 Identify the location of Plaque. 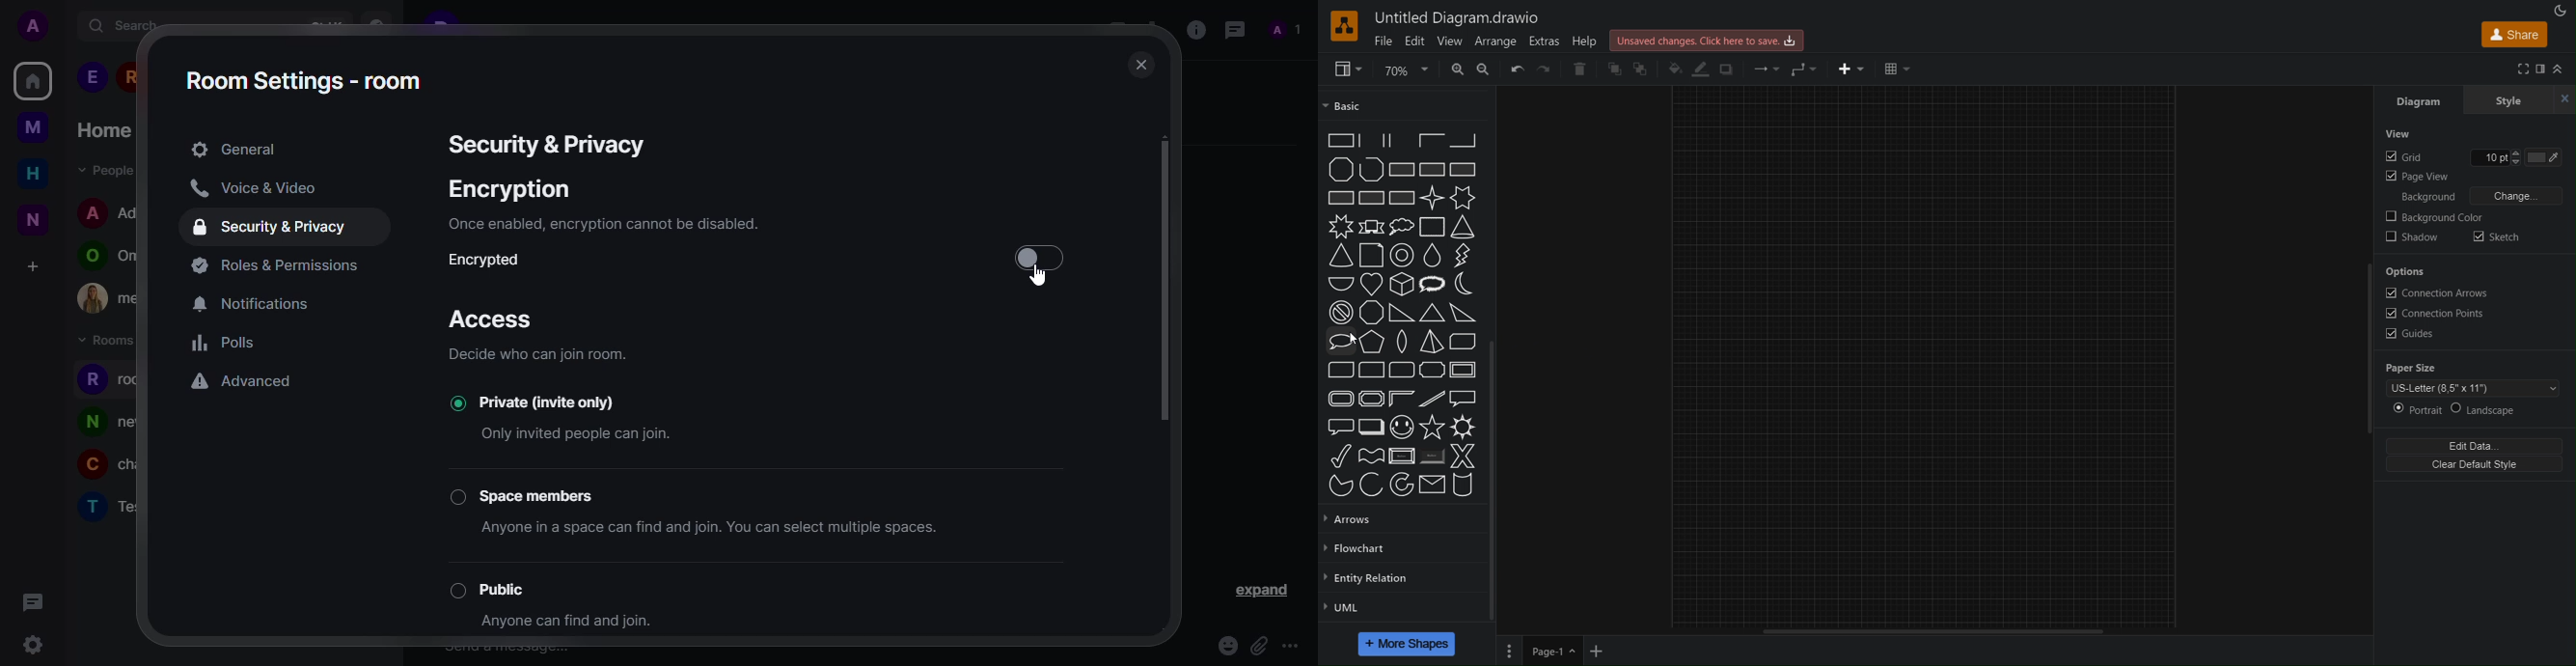
(1432, 370).